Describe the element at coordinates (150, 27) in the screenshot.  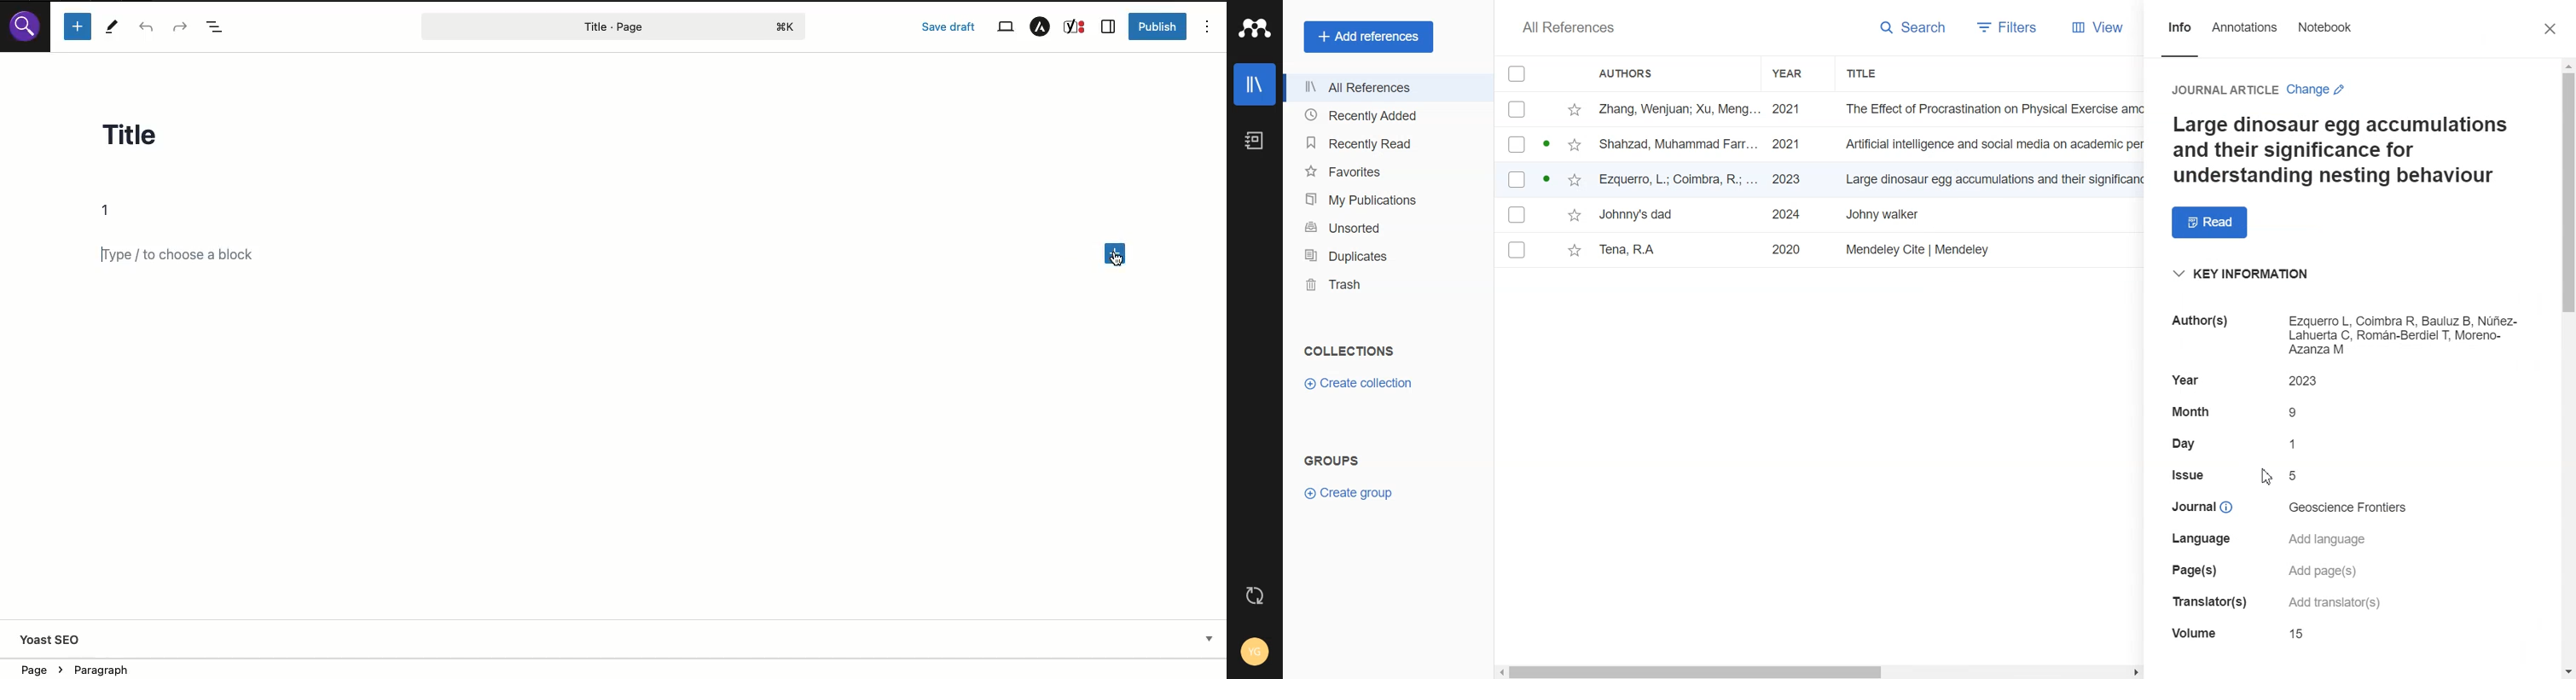
I see `Undo` at that location.